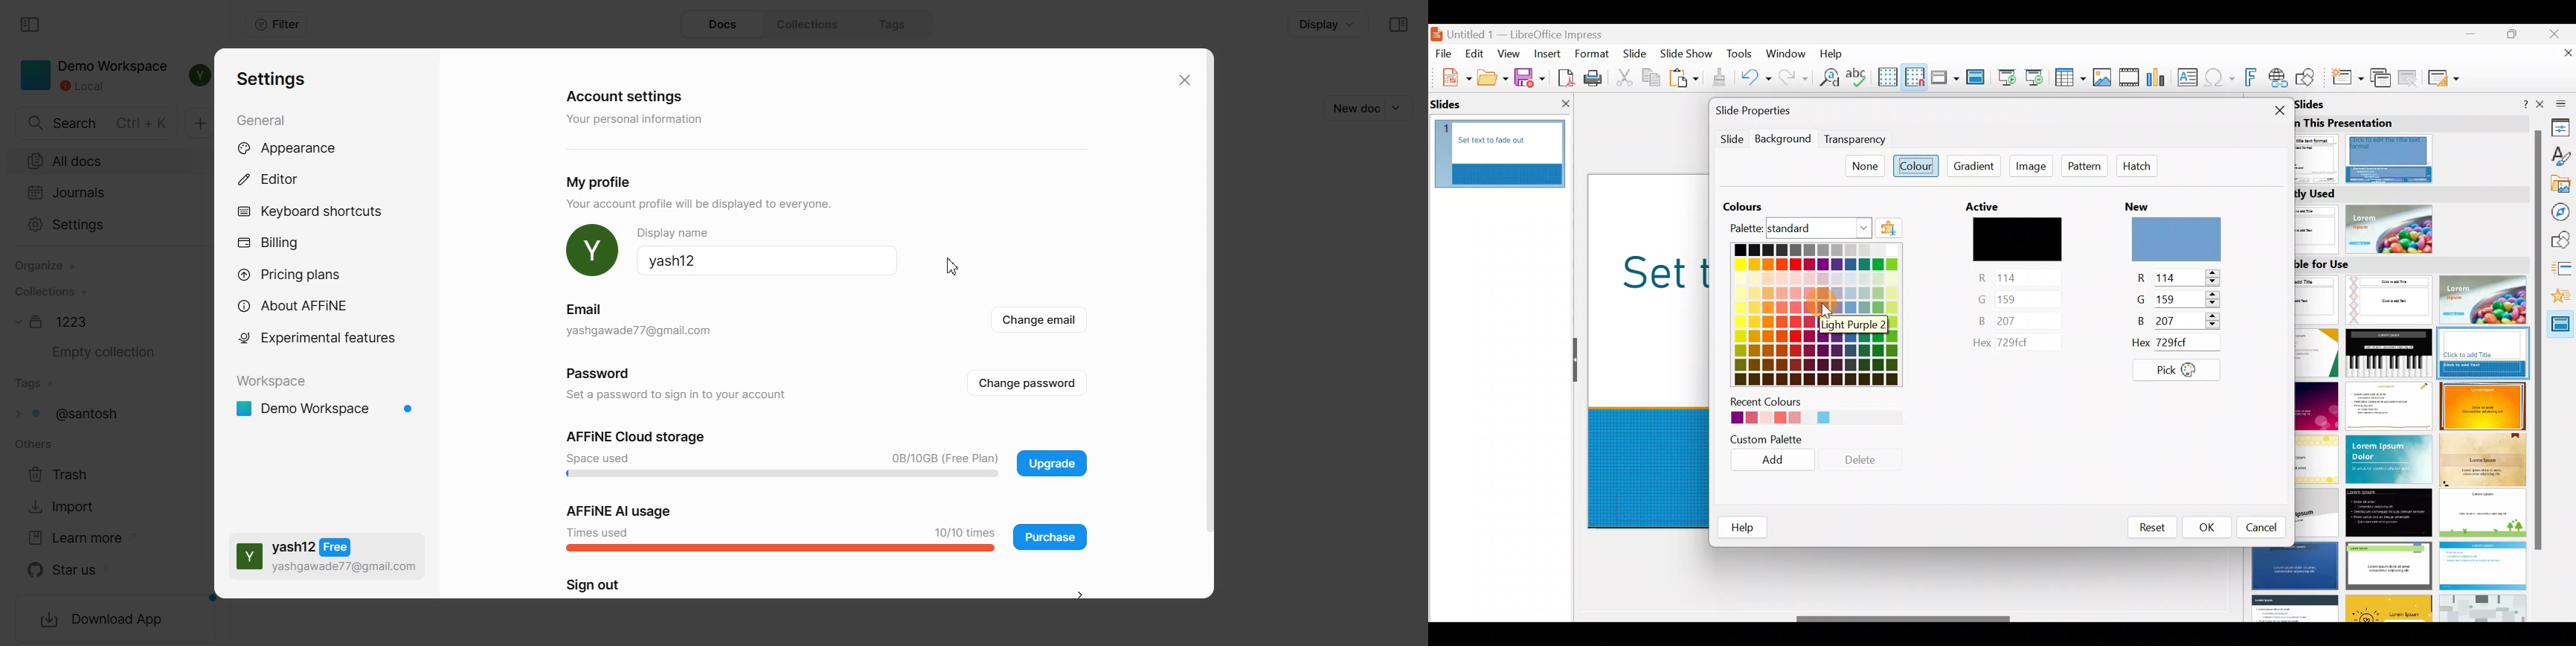  What do you see at coordinates (724, 25) in the screenshot?
I see `Docs` at bounding box center [724, 25].